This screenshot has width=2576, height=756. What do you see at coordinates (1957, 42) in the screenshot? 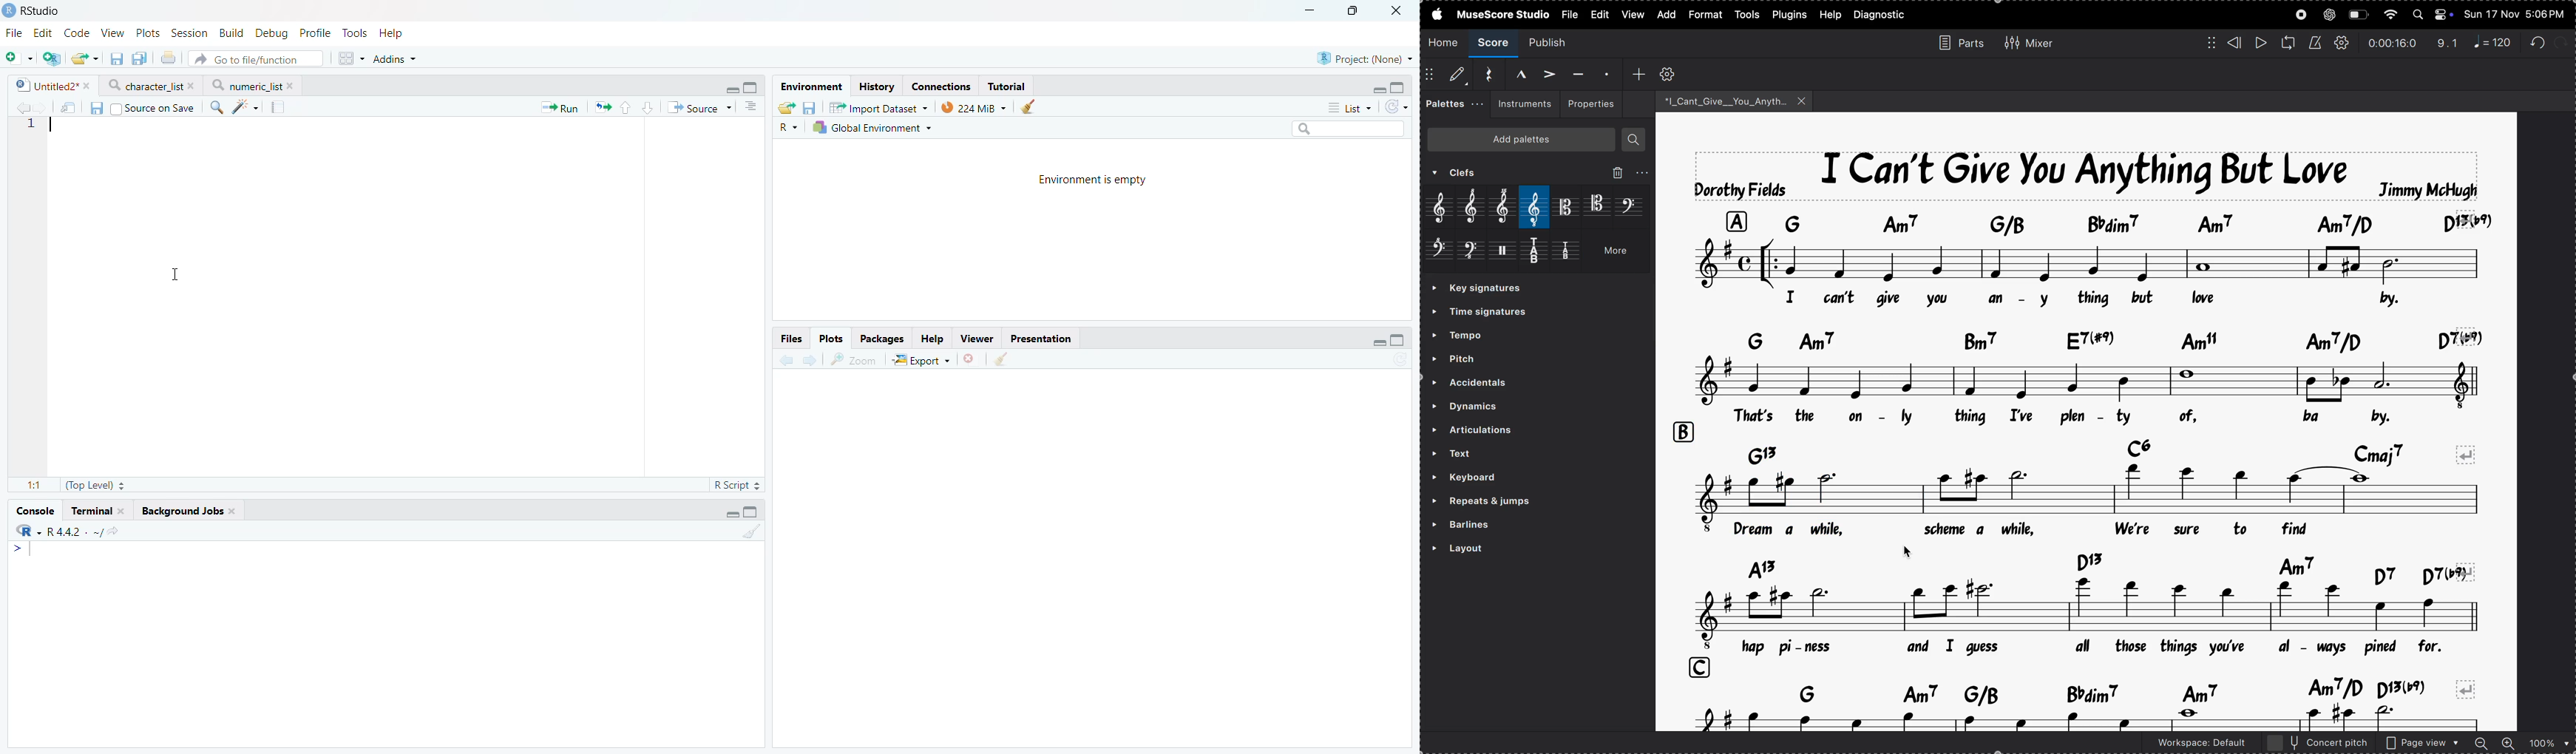
I see `parts` at bounding box center [1957, 42].